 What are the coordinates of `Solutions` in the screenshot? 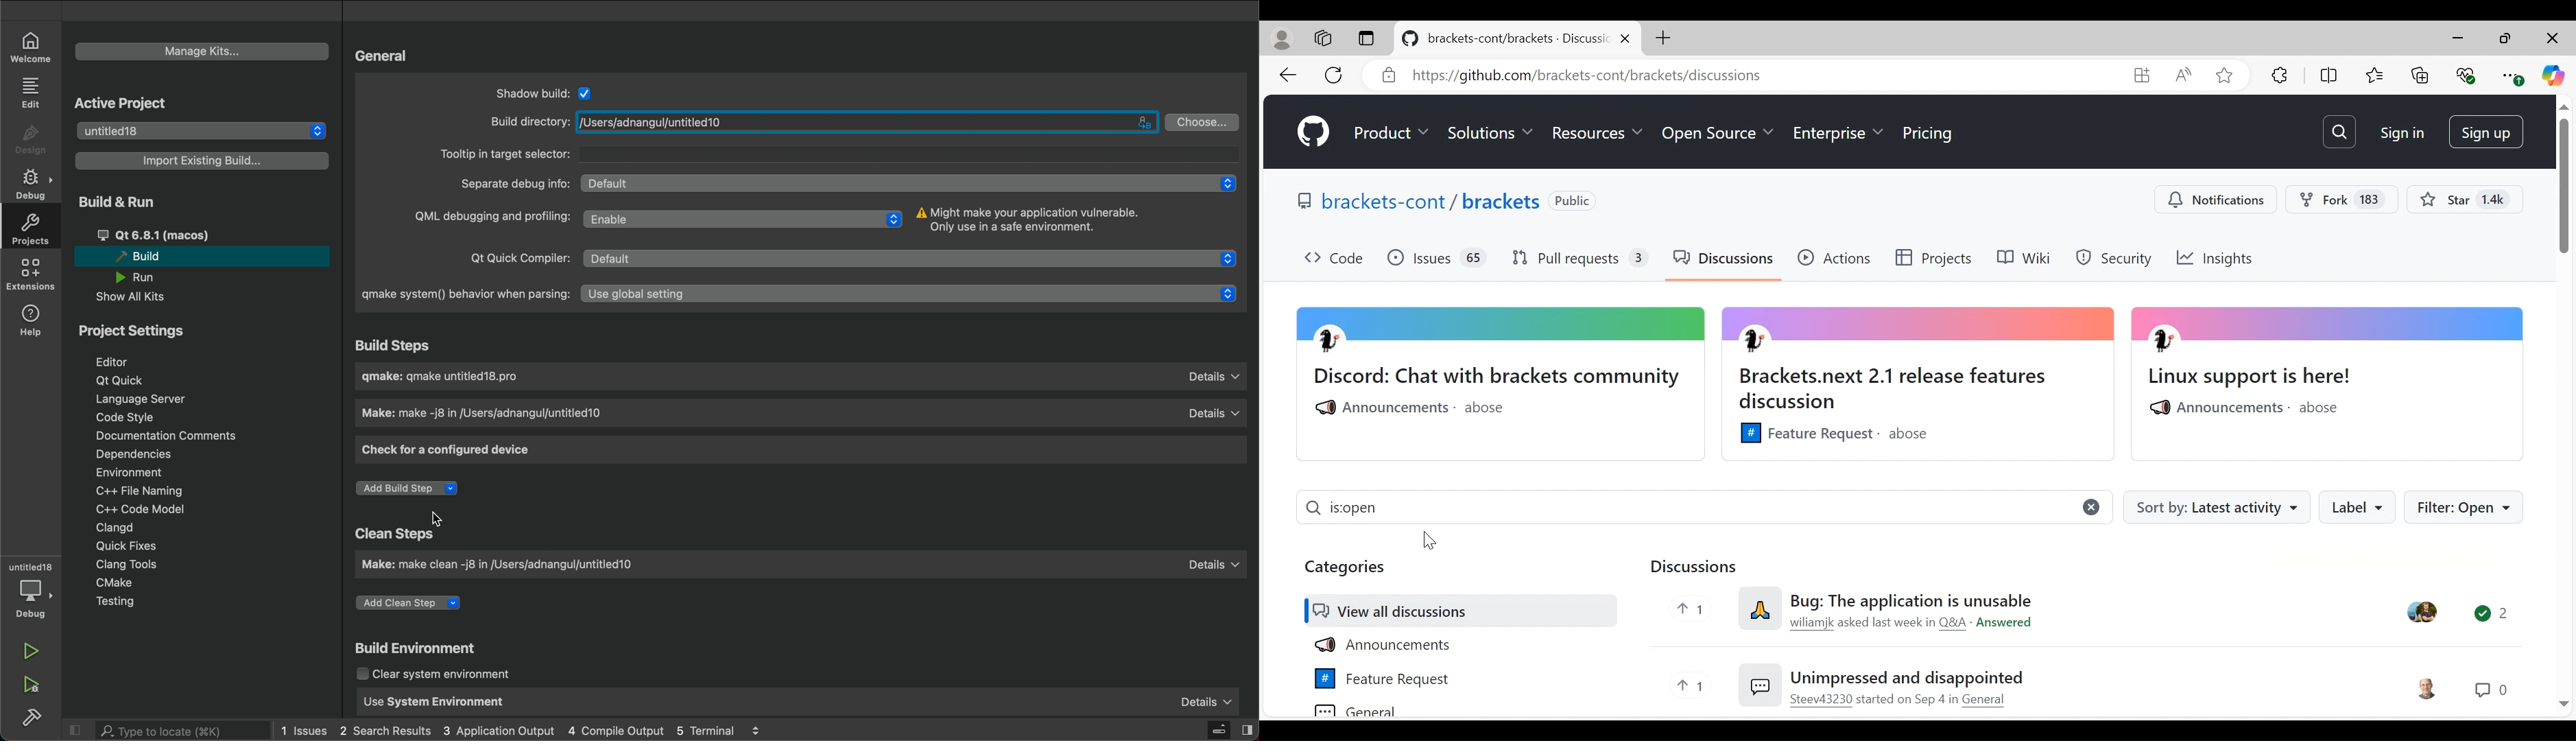 It's located at (1491, 134).